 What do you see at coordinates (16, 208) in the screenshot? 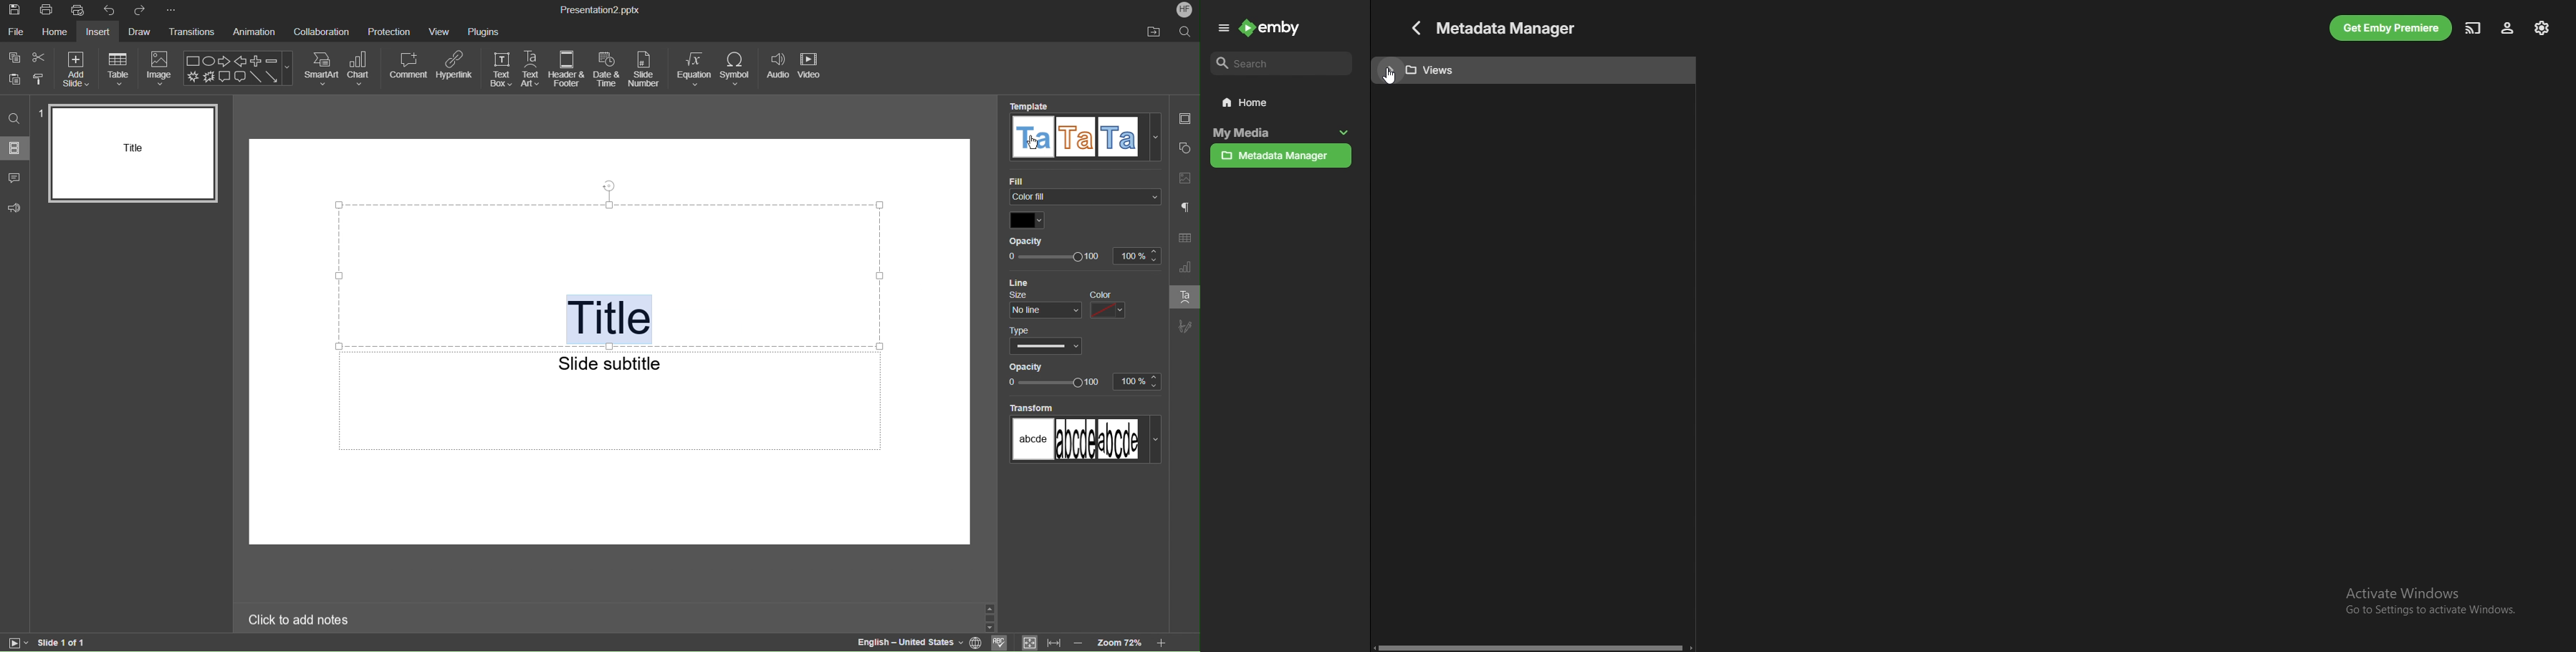
I see `Feedback and Support` at bounding box center [16, 208].